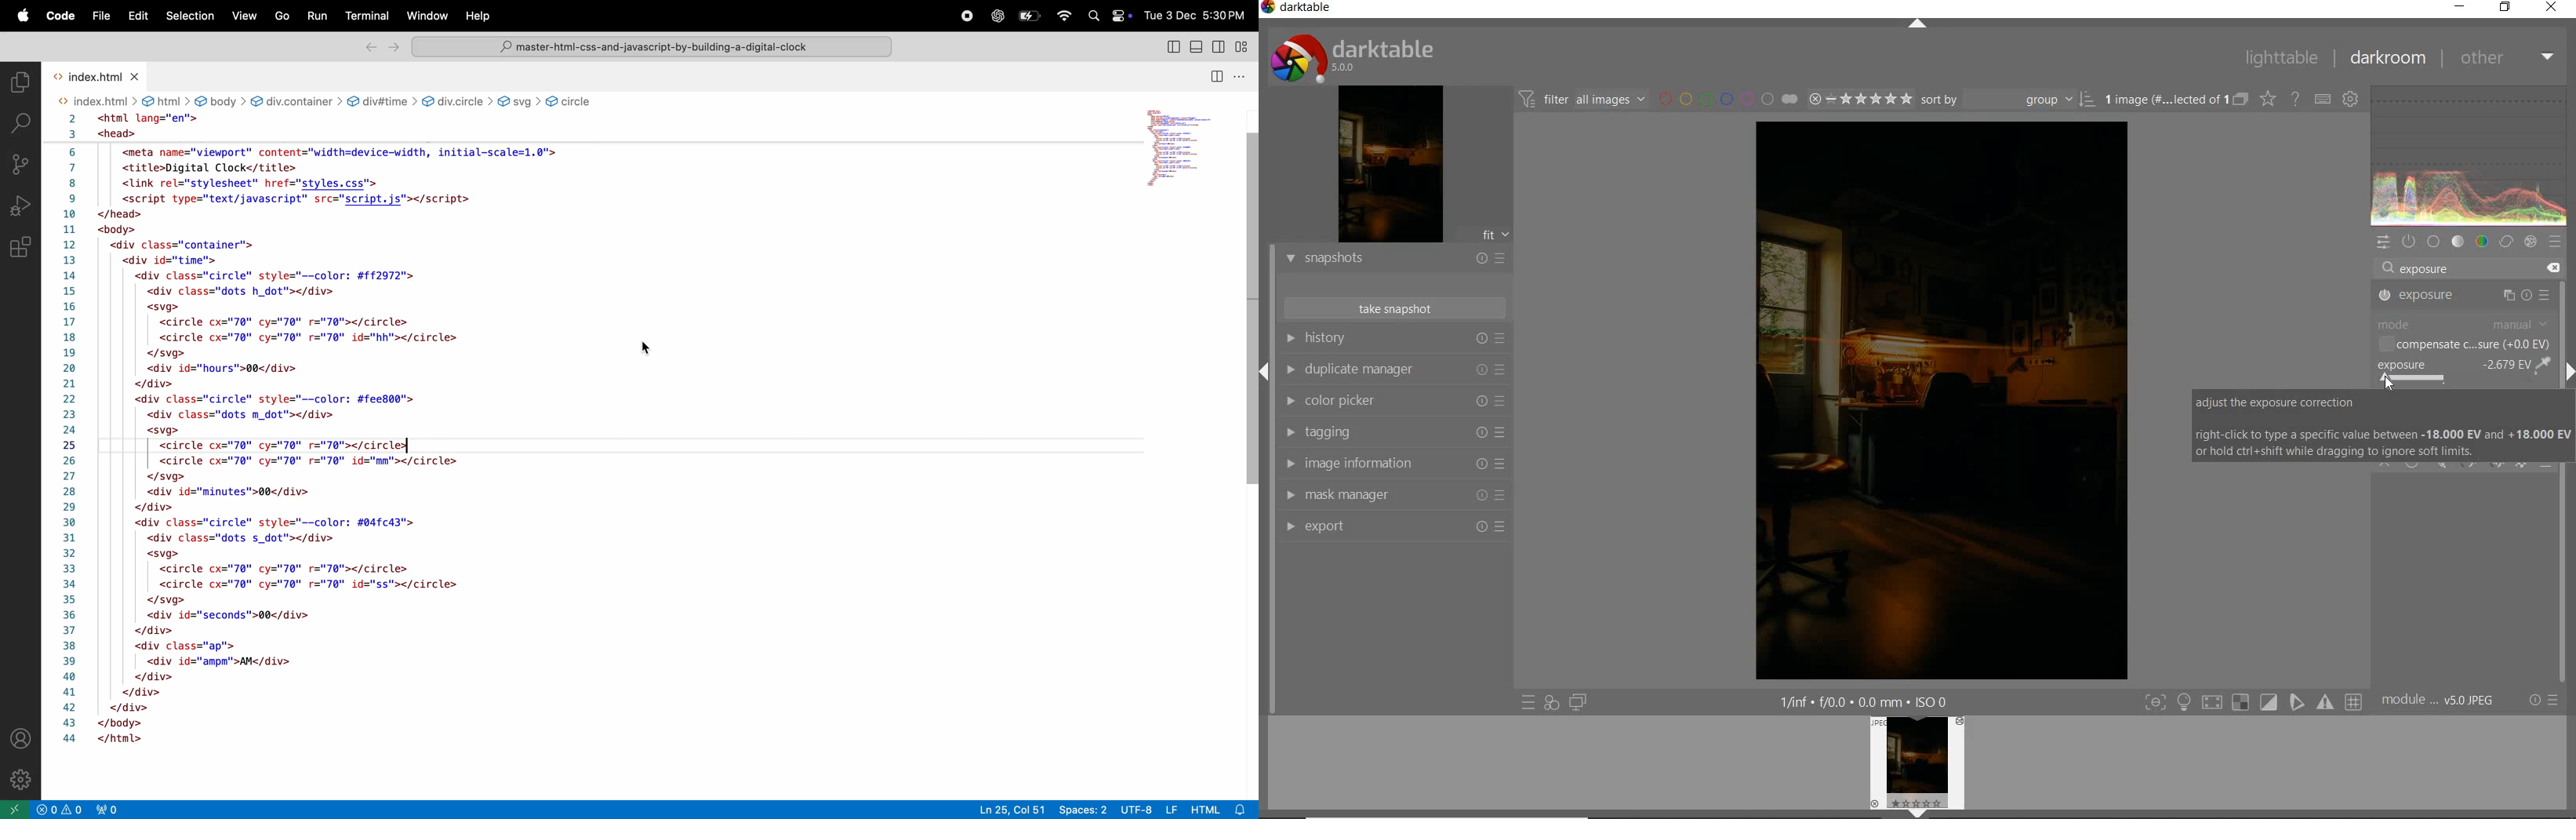  I want to click on toggle modes, so click(2254, 701).